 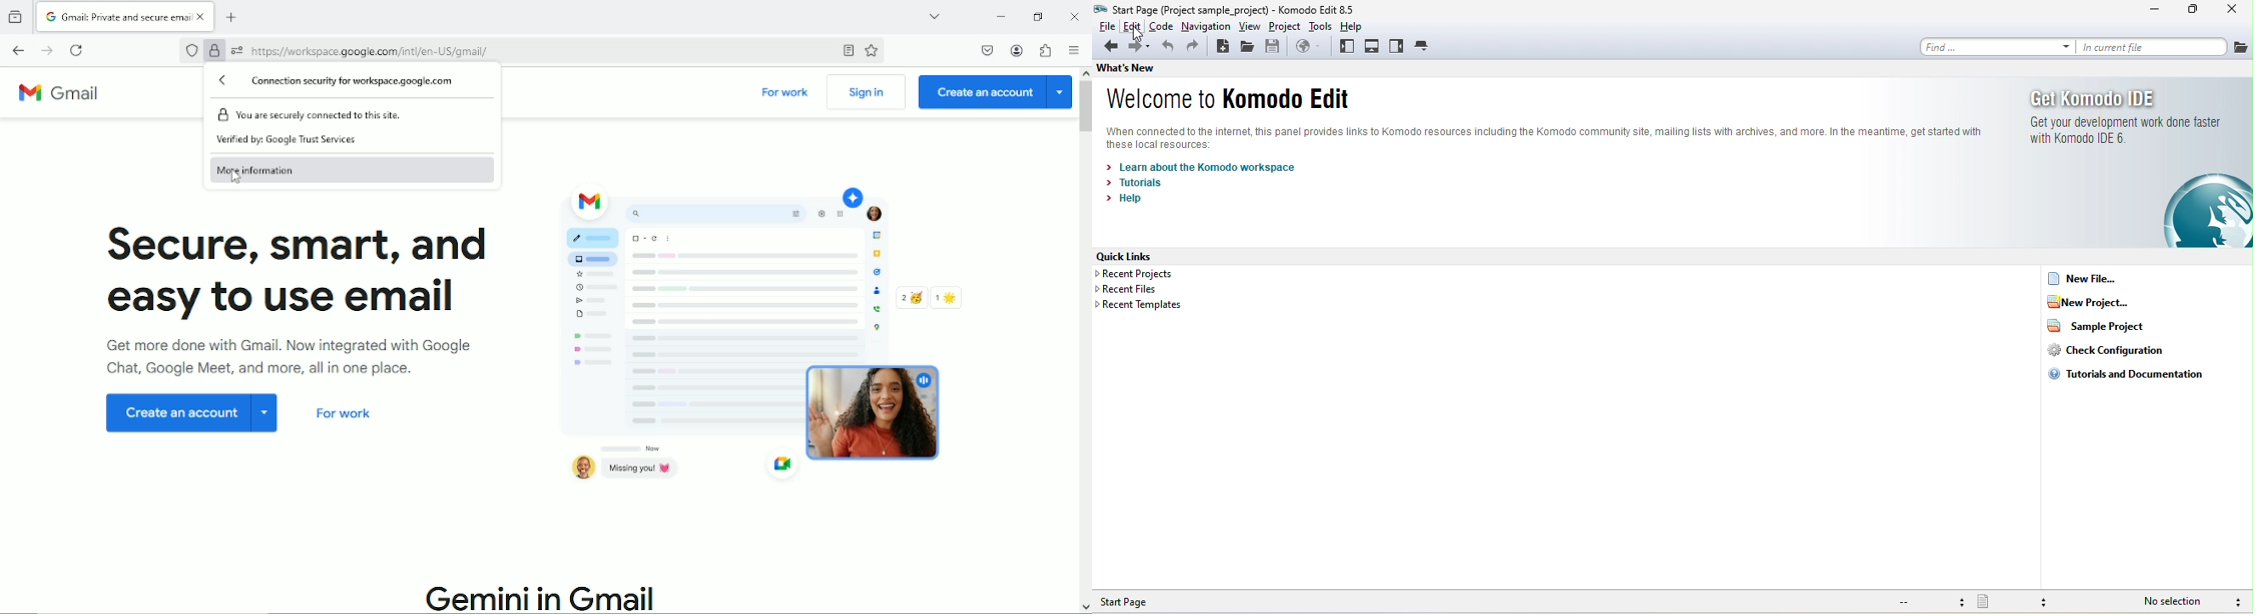 What do you see at coordinates (1148, 601) in the screenshot?
I see `start page` at bounding box center [1148, 601].